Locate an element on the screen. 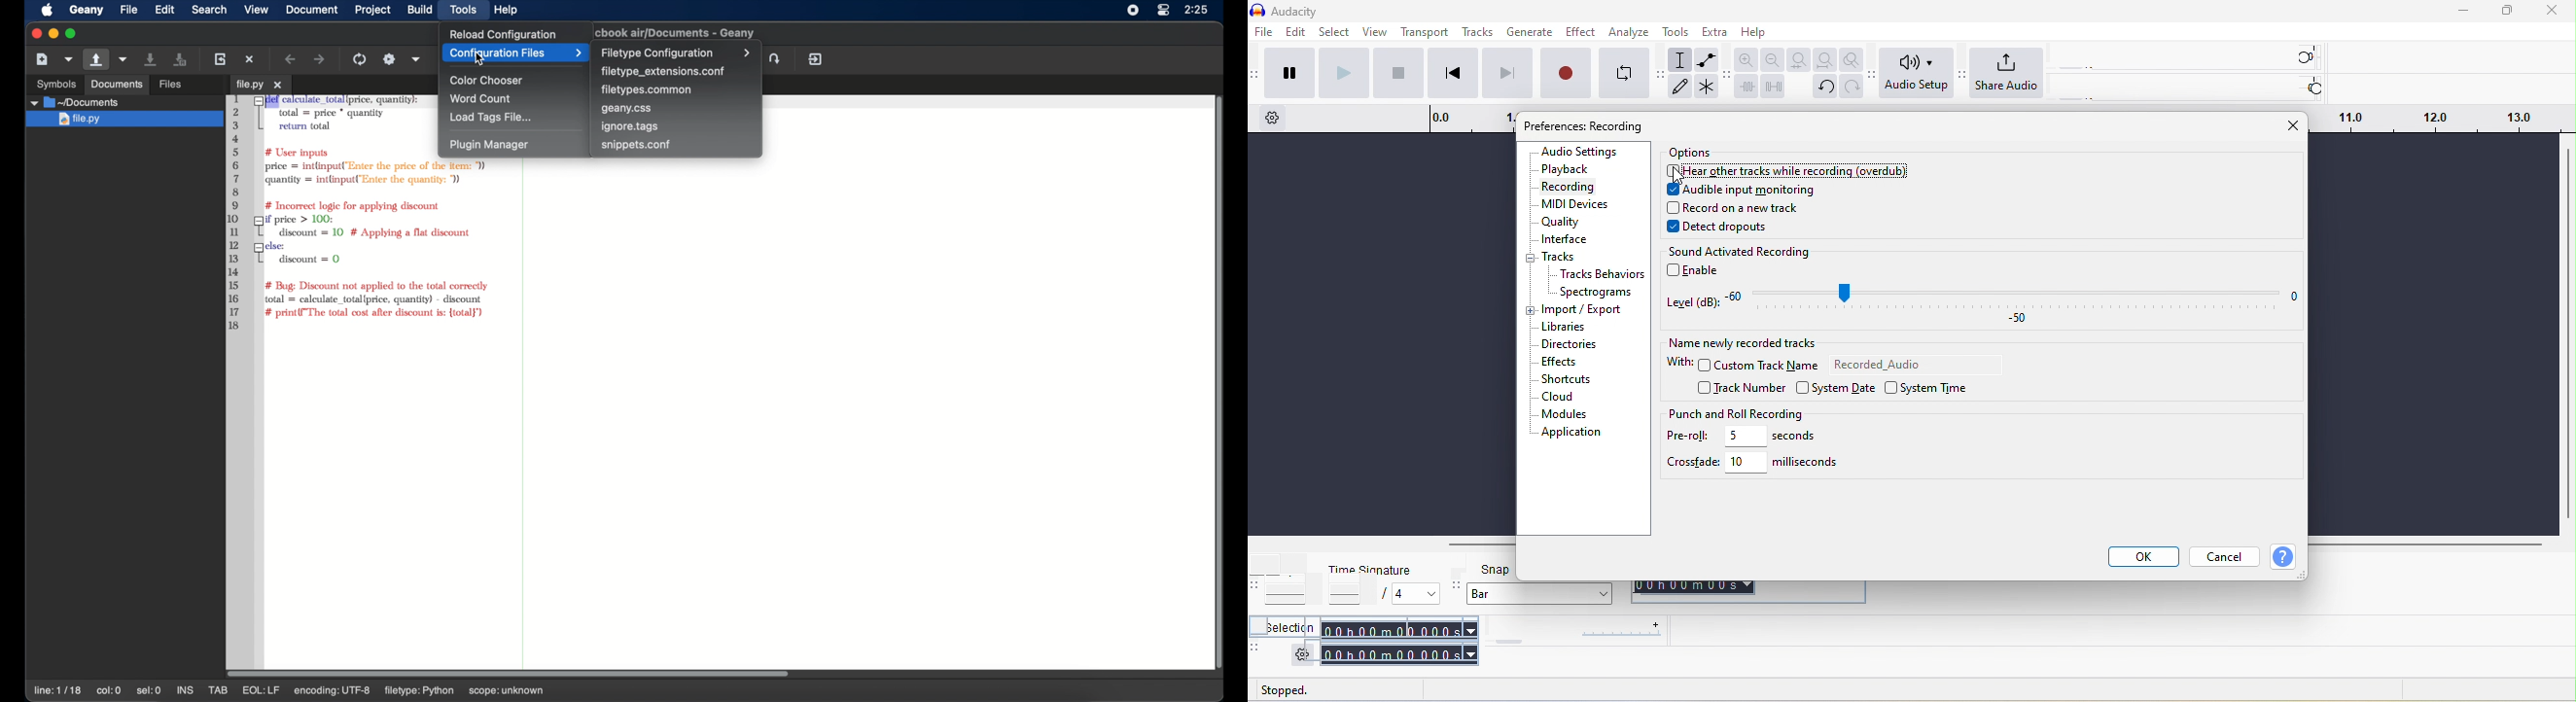 The width and height of the screenshot is (2576, 728). midi devices is located at coordinates (1572, 203).